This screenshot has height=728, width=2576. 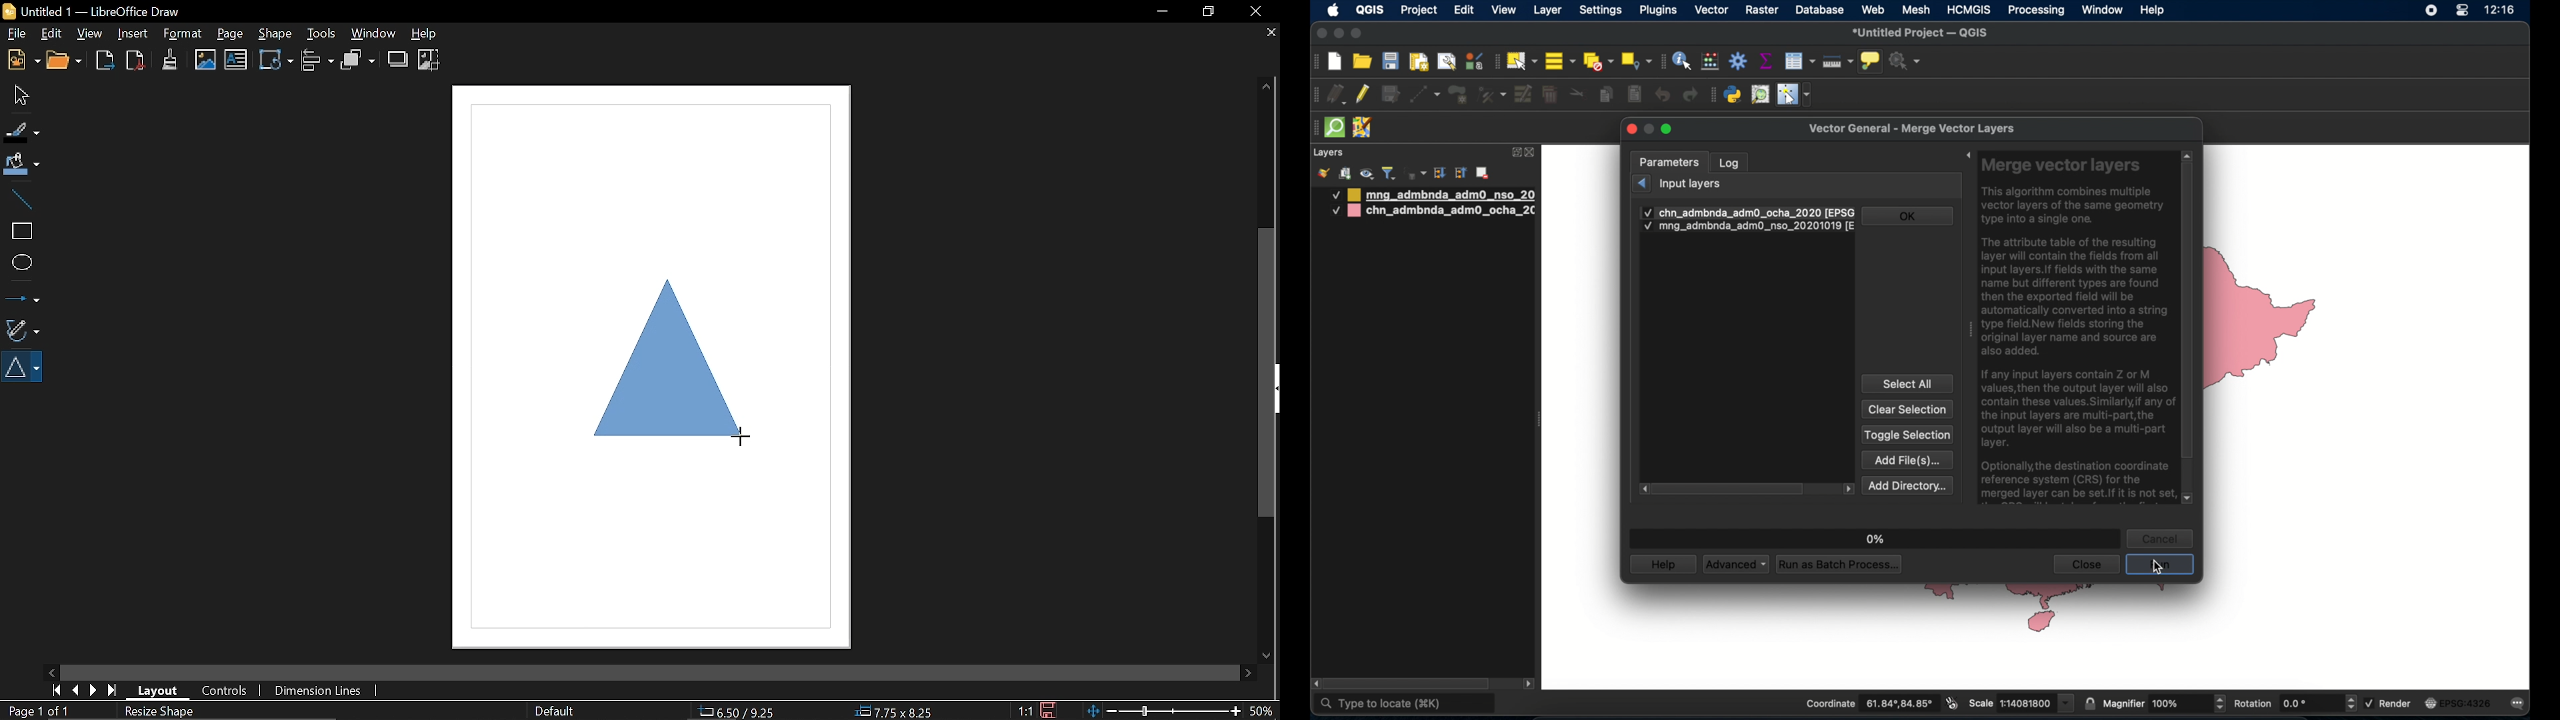 What do you see at coordinates (1024, 711) in the screenshot?
I see `Scaling factor` at bounding box center [1024, 711].